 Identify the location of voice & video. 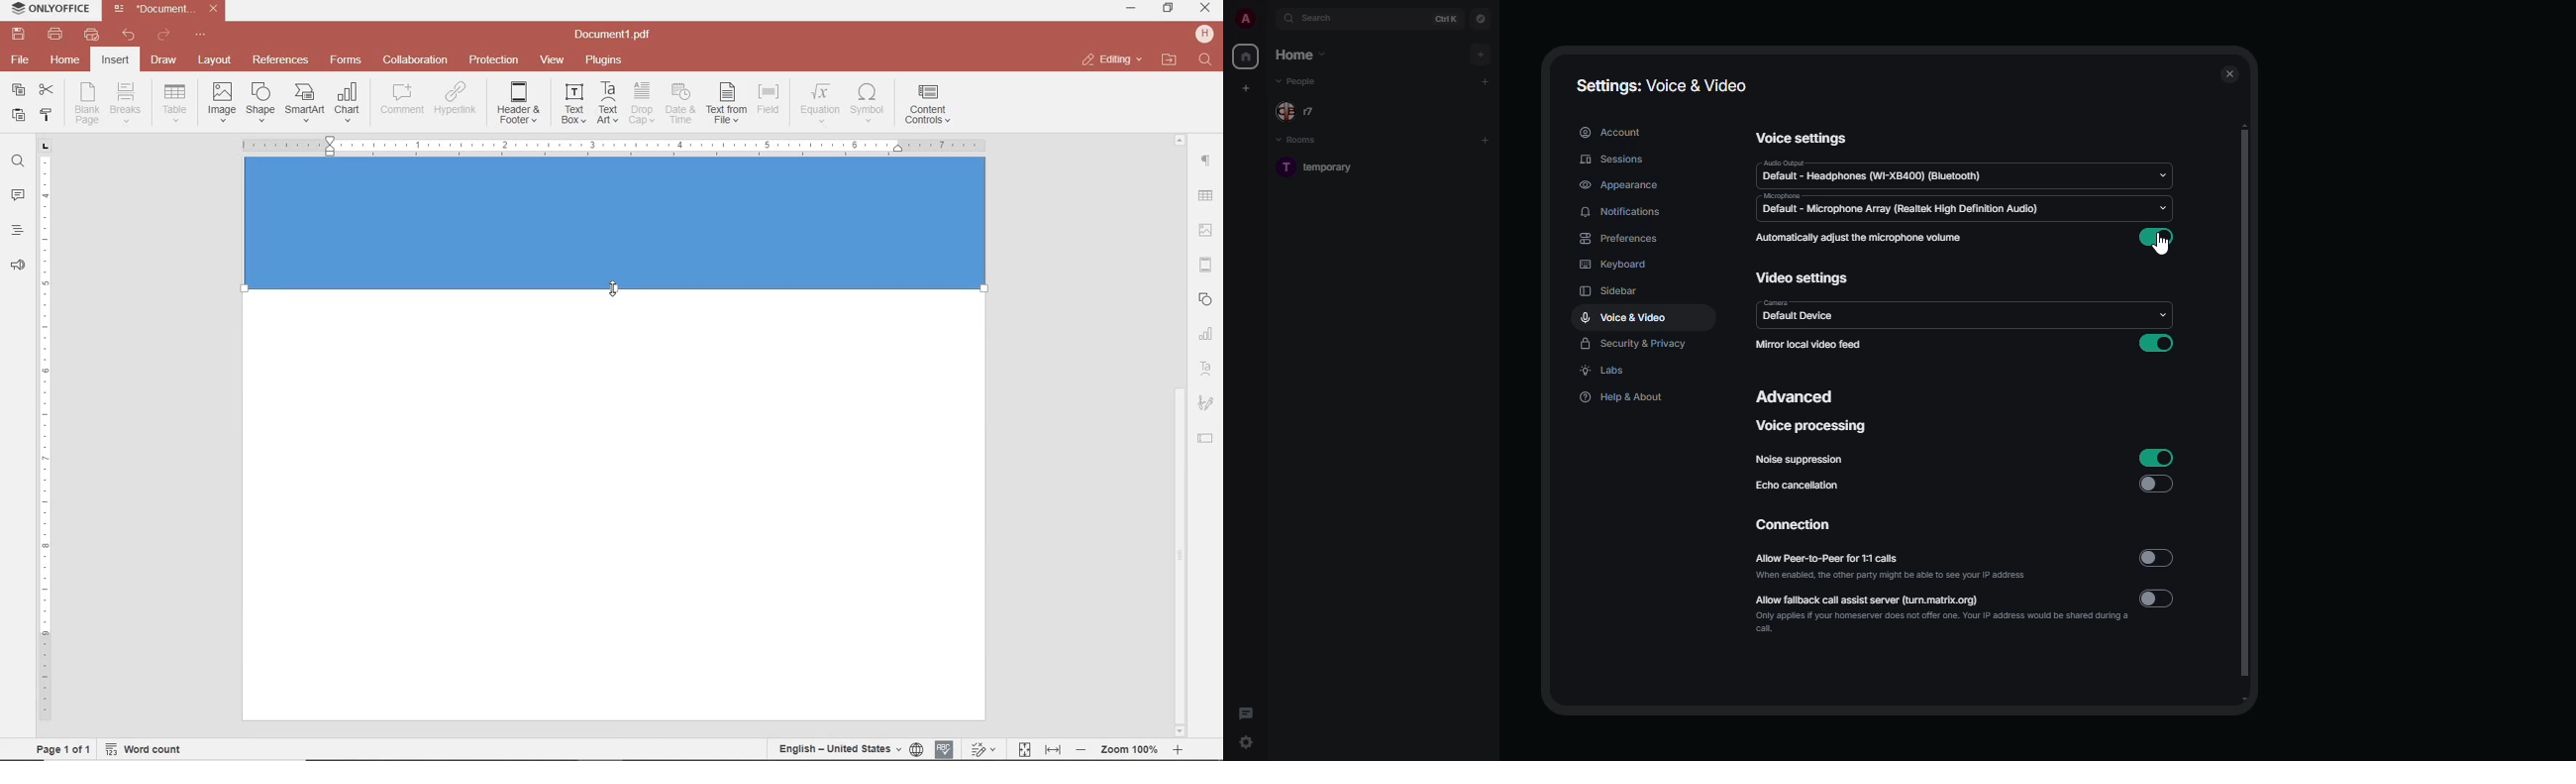
(1623, 317).